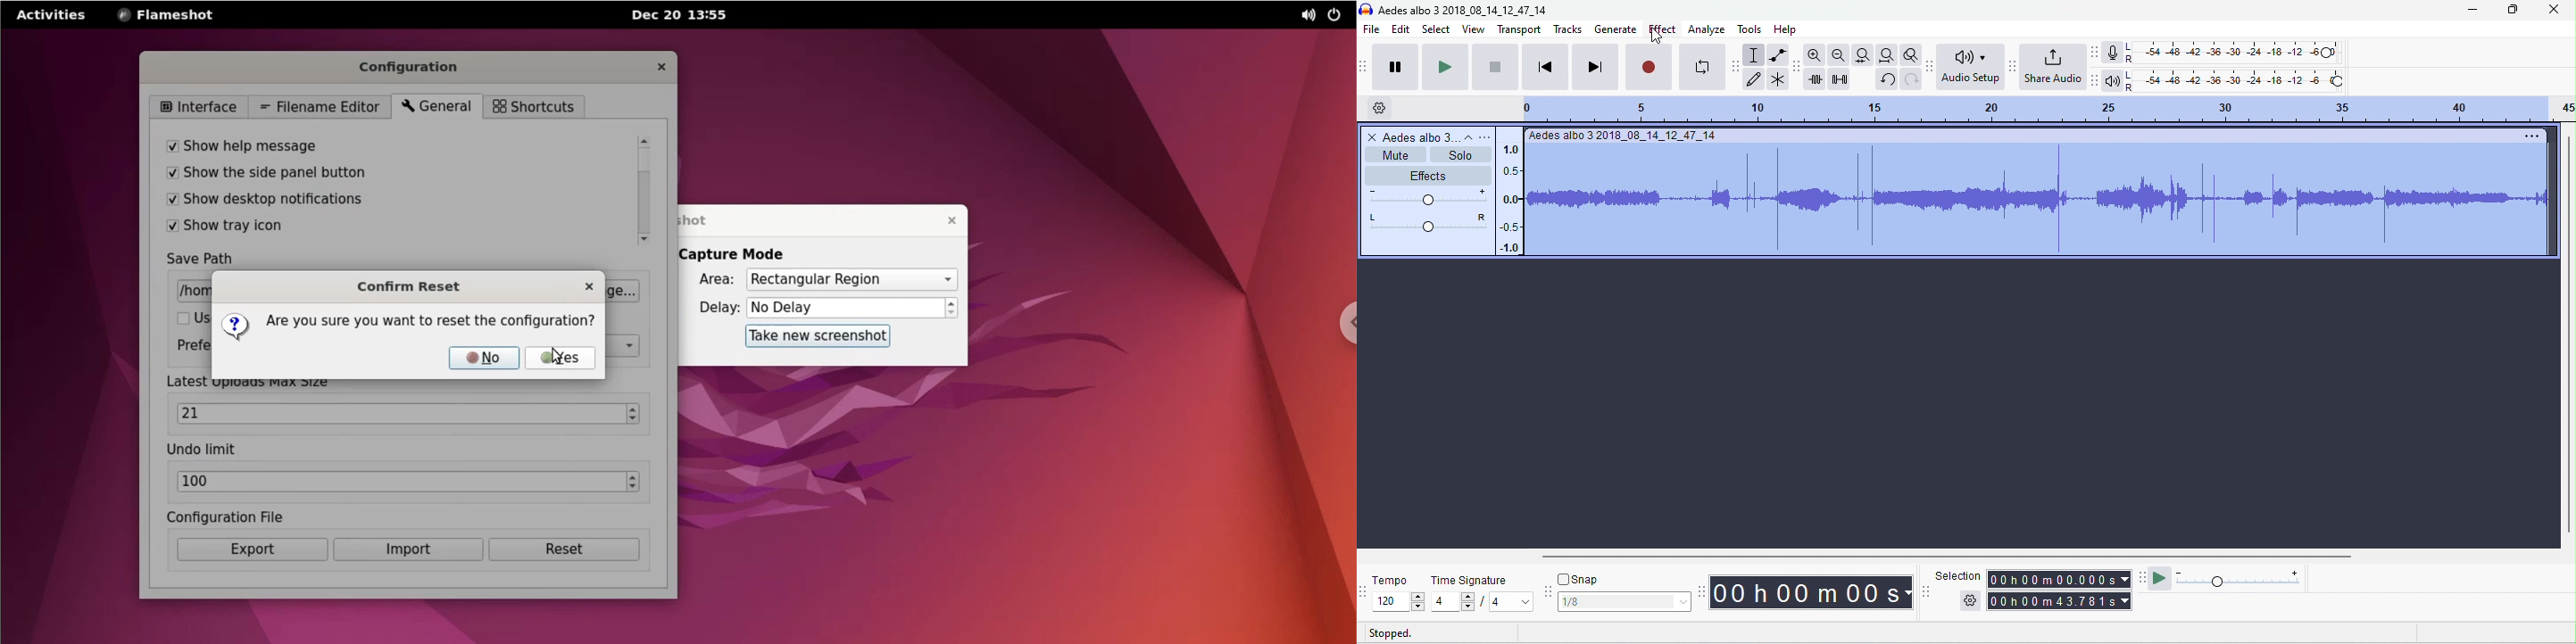 Image resolution: width=2576 pixels, height=644 pixels. I want to click on tracks, so click(1567, 30).